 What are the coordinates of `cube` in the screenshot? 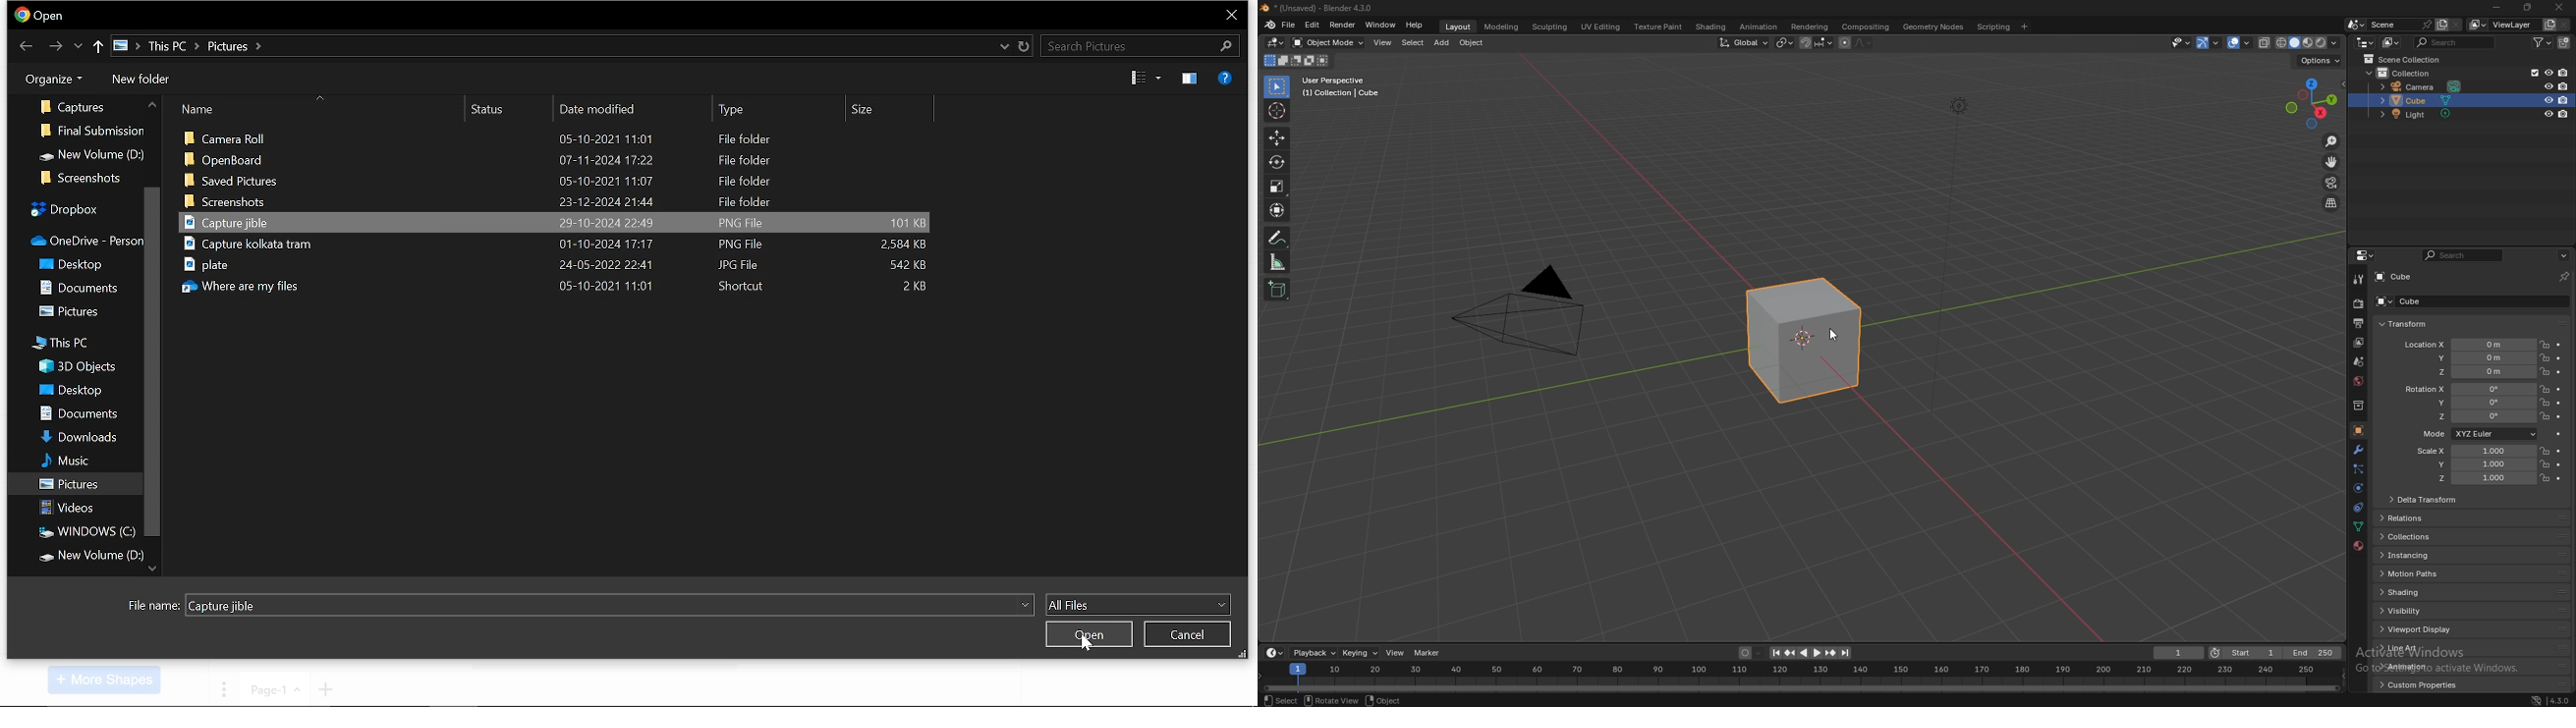 It's located at (2420, 100).